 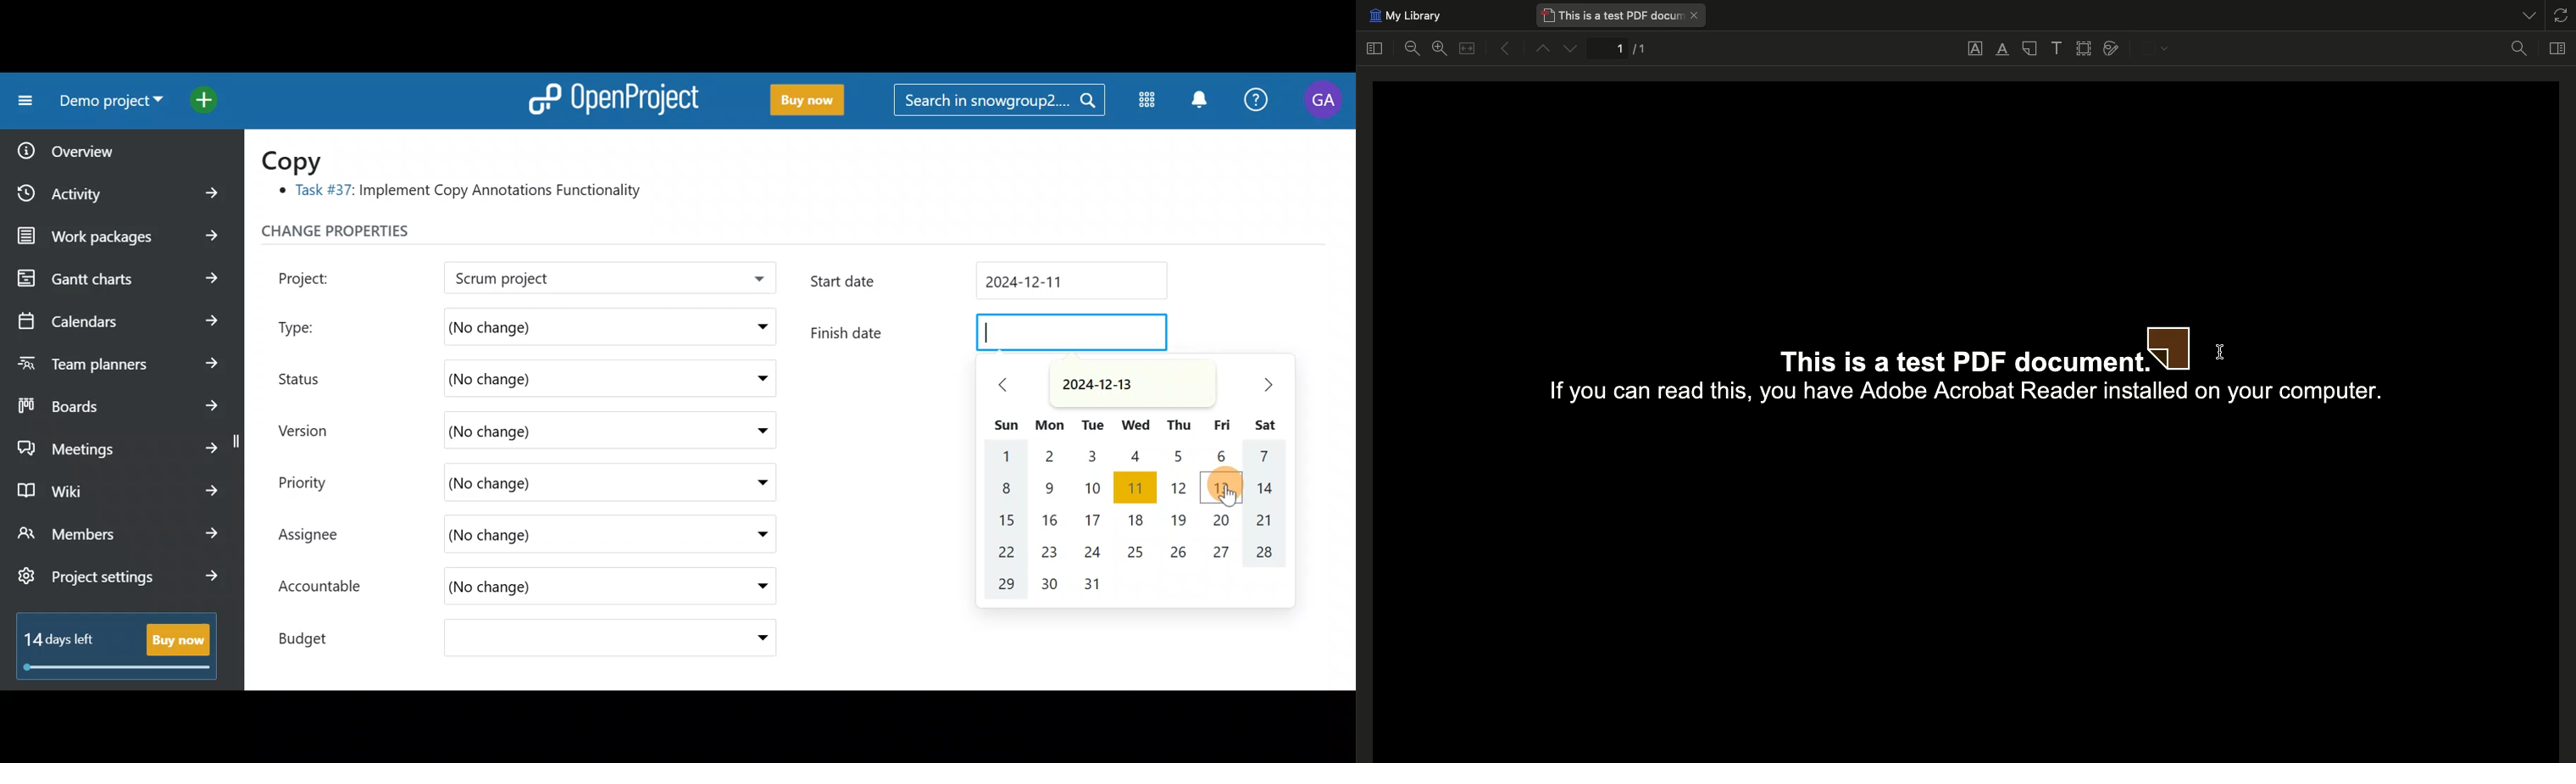 I want to click on Gantt charts, so click(x=115, y=279).